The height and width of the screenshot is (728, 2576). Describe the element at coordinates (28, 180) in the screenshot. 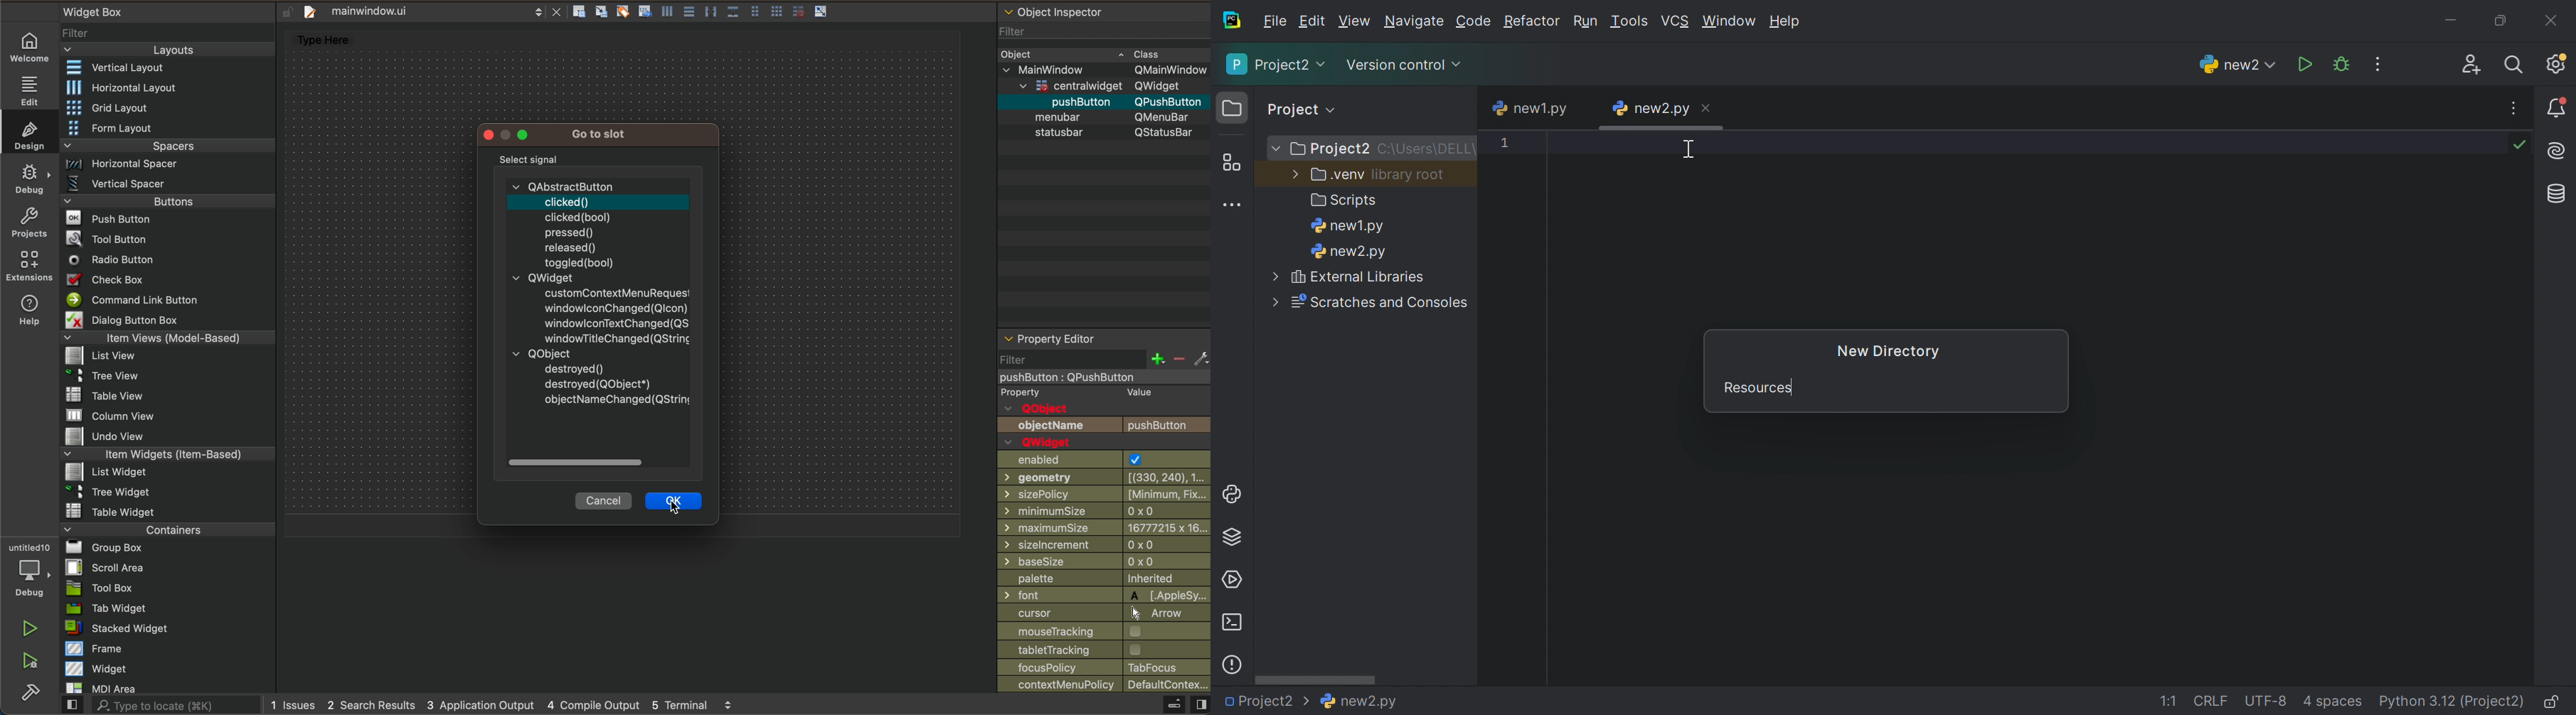

I see `debug` at that location.